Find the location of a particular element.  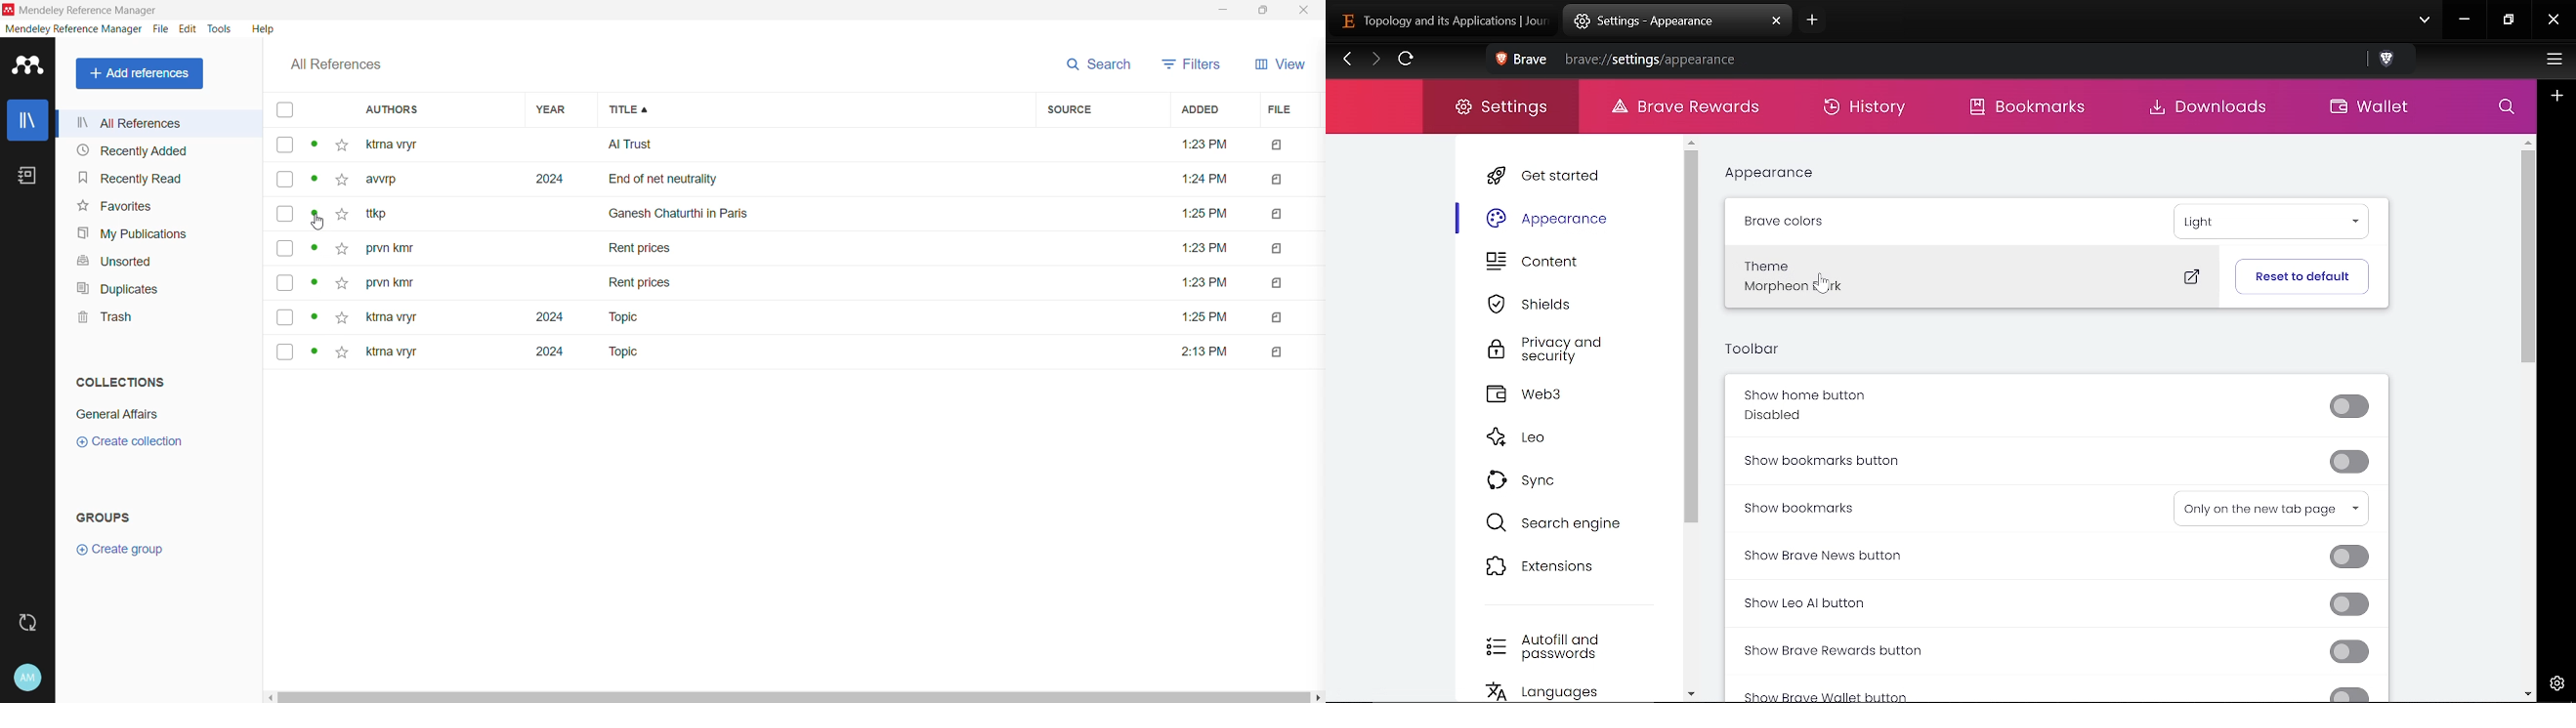

Collection Name is located at coordinates (120, 412).